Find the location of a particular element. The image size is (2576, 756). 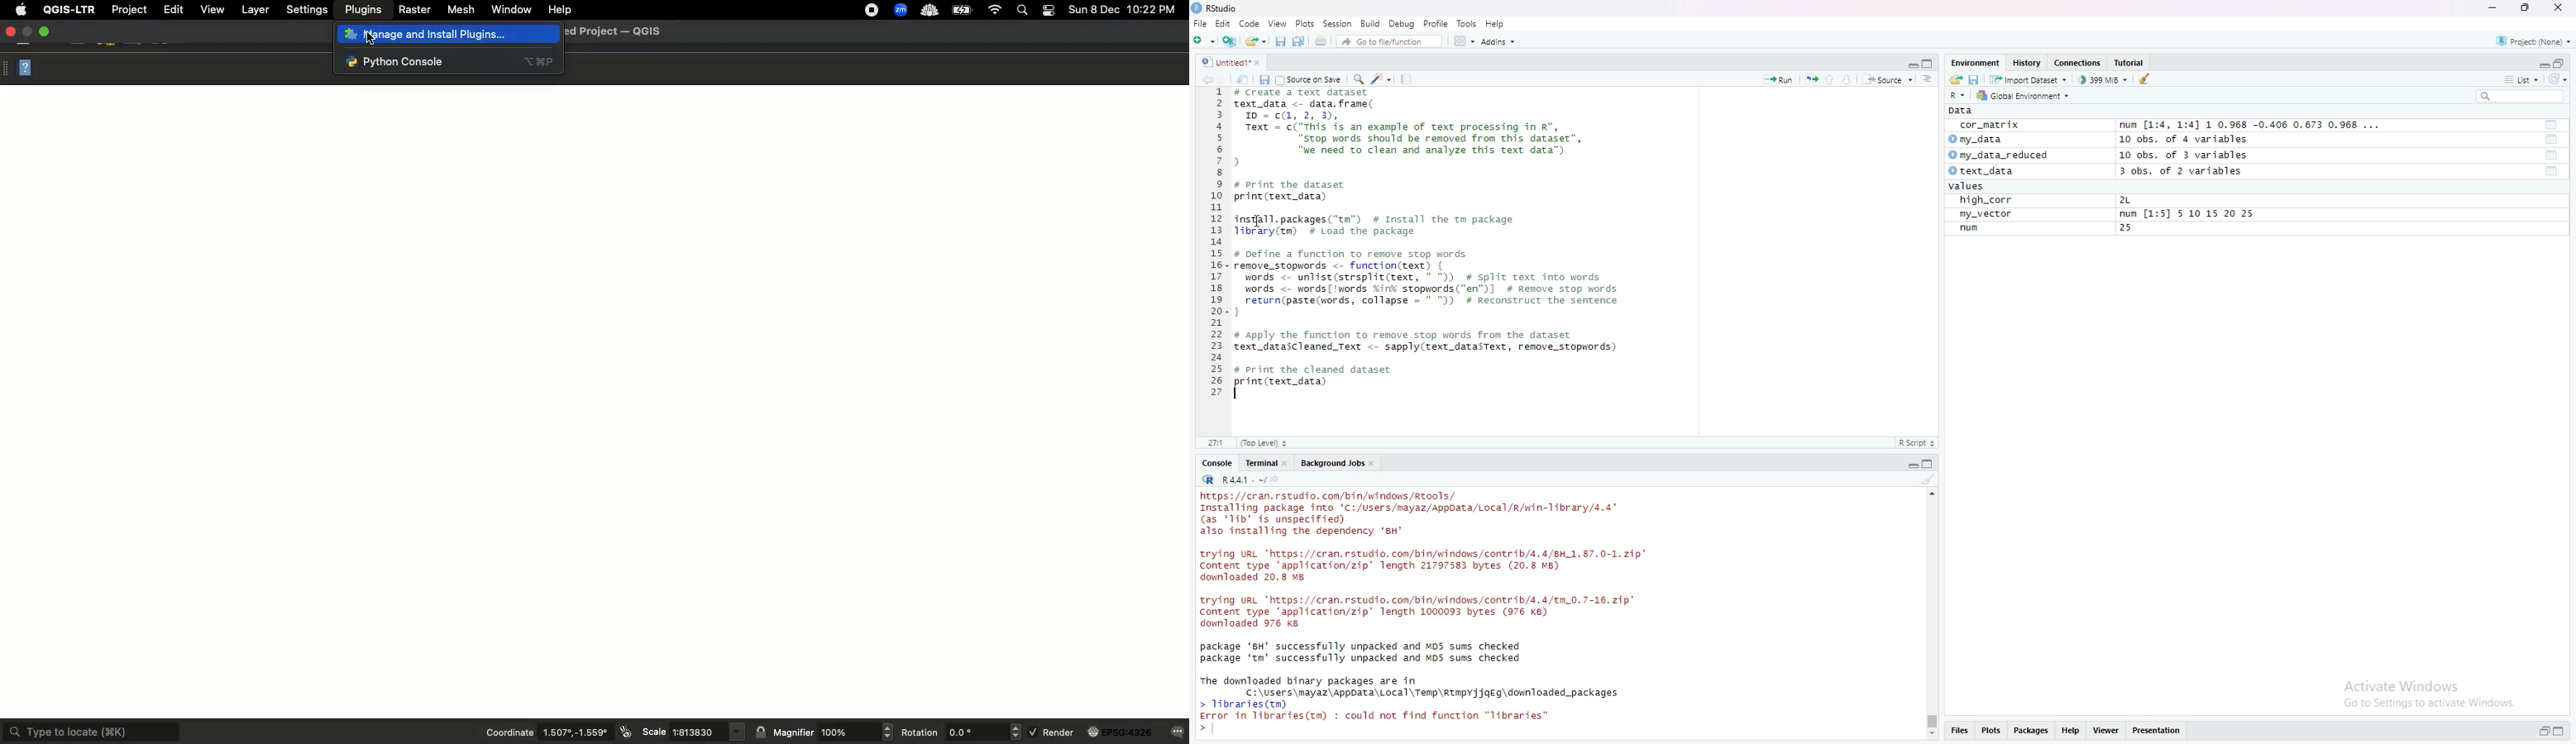

expand is located at coordinates (2543, 63).